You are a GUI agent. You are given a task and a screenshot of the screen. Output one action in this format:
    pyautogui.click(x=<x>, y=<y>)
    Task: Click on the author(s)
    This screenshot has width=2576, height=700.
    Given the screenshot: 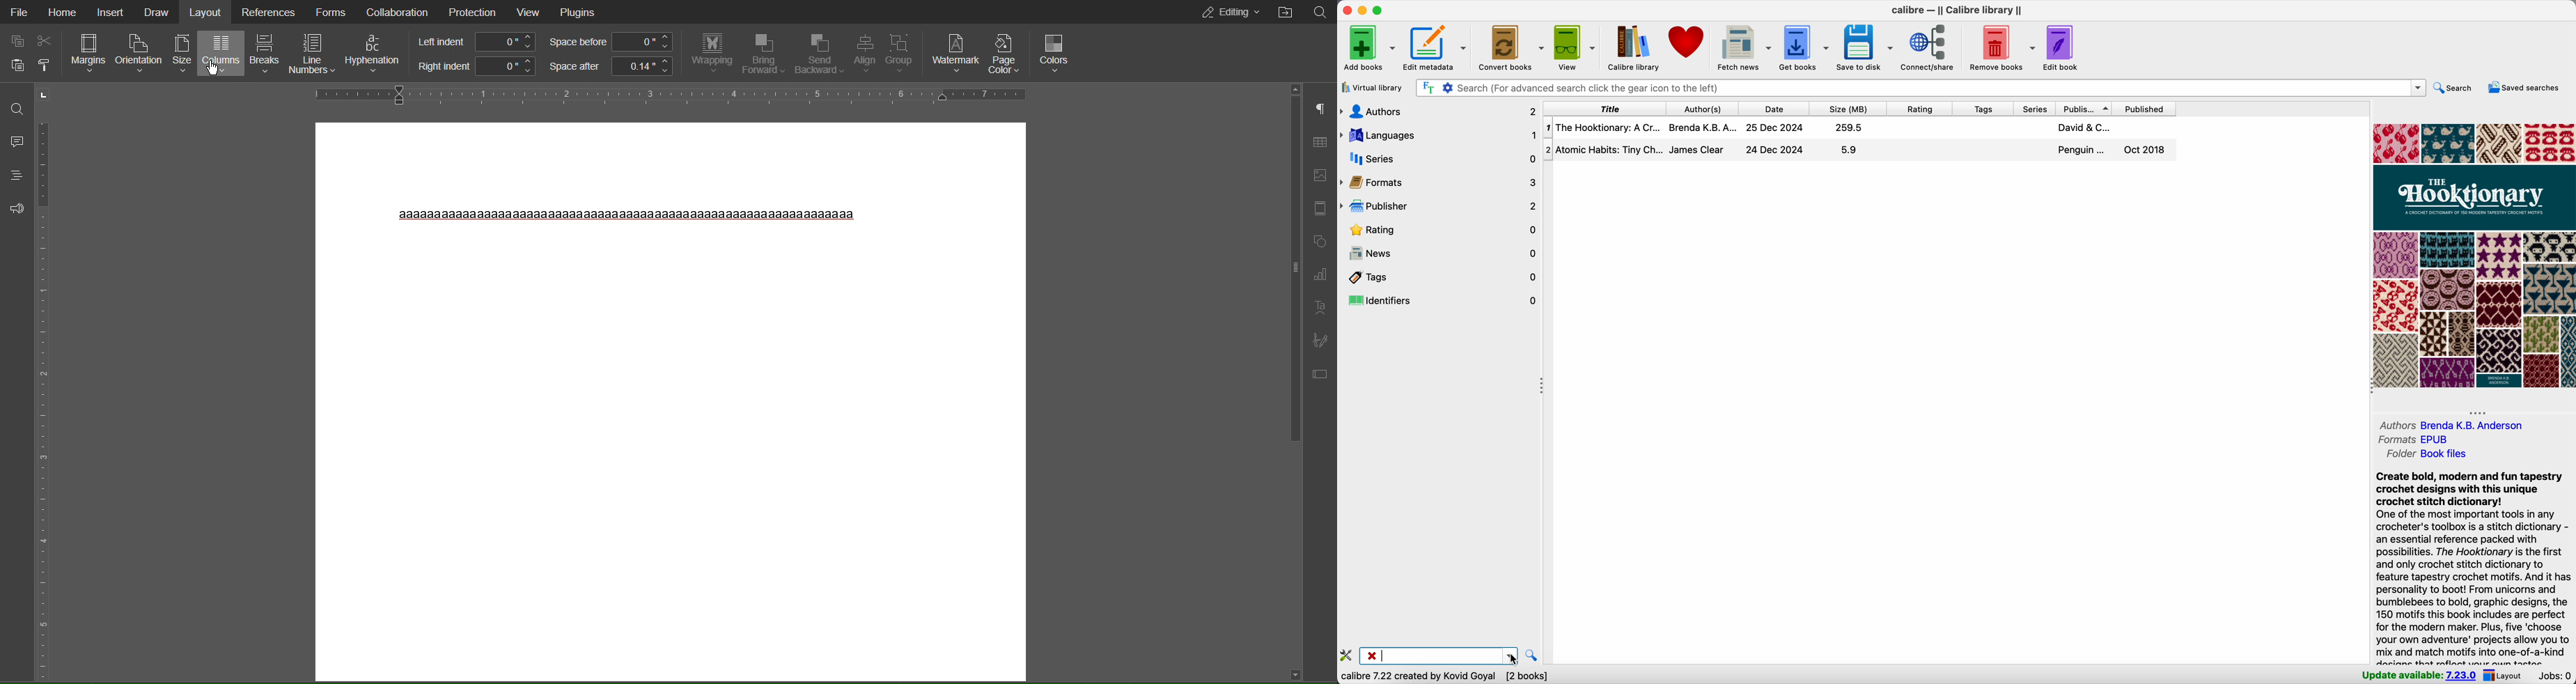 What is the action you would take?
    pyautogui.click(x=1706, y=108)
    